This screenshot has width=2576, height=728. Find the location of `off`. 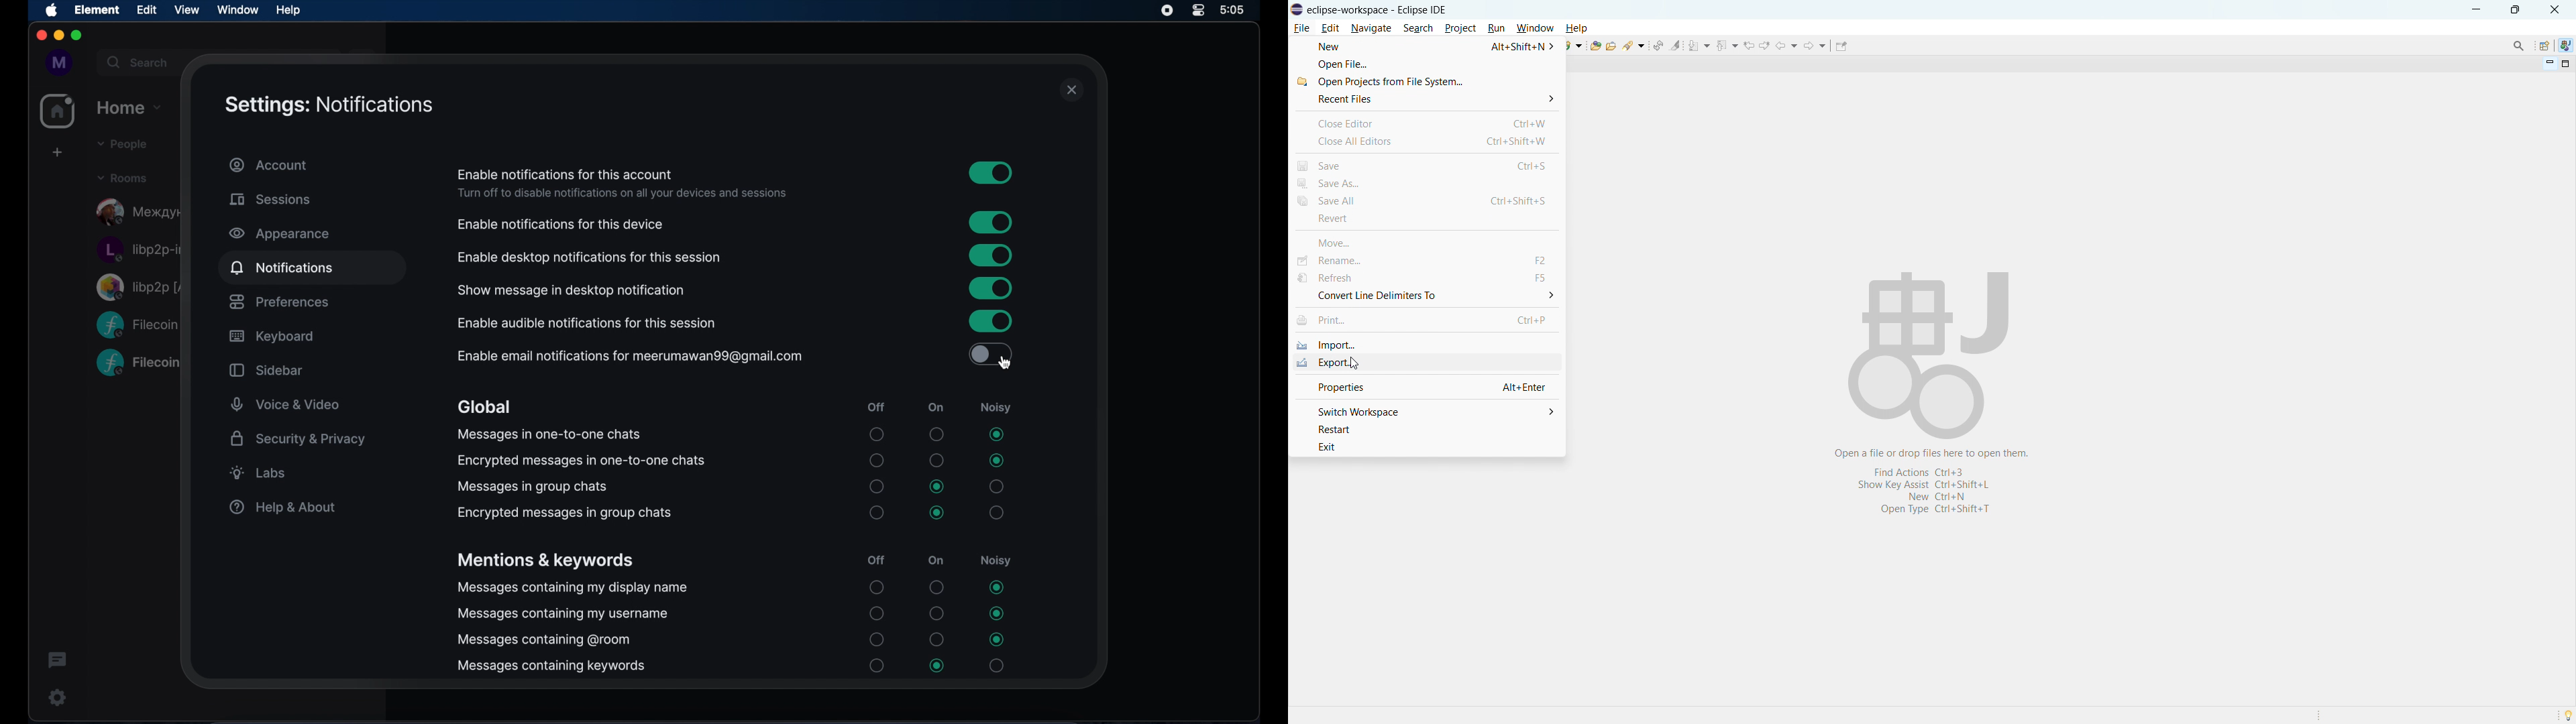

off is located at coordinates (875, 408).